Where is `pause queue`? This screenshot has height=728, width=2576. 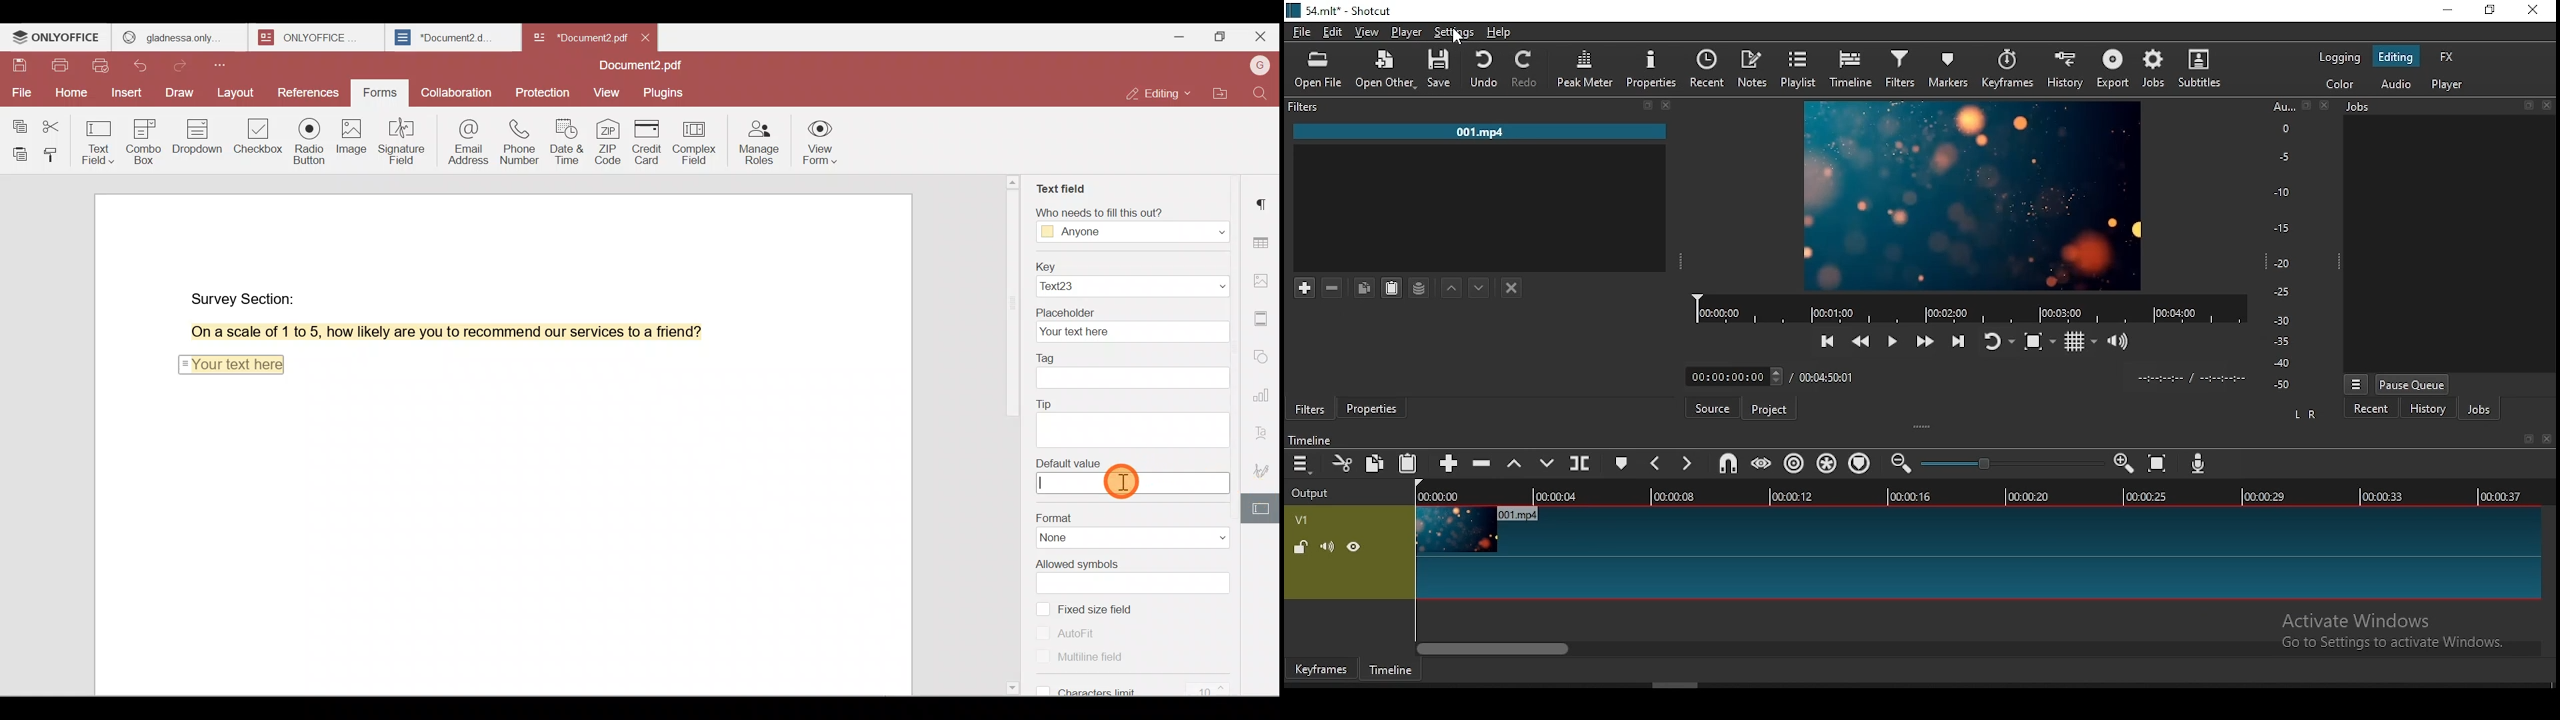 pause queue is located at coordinates (2412, 384).